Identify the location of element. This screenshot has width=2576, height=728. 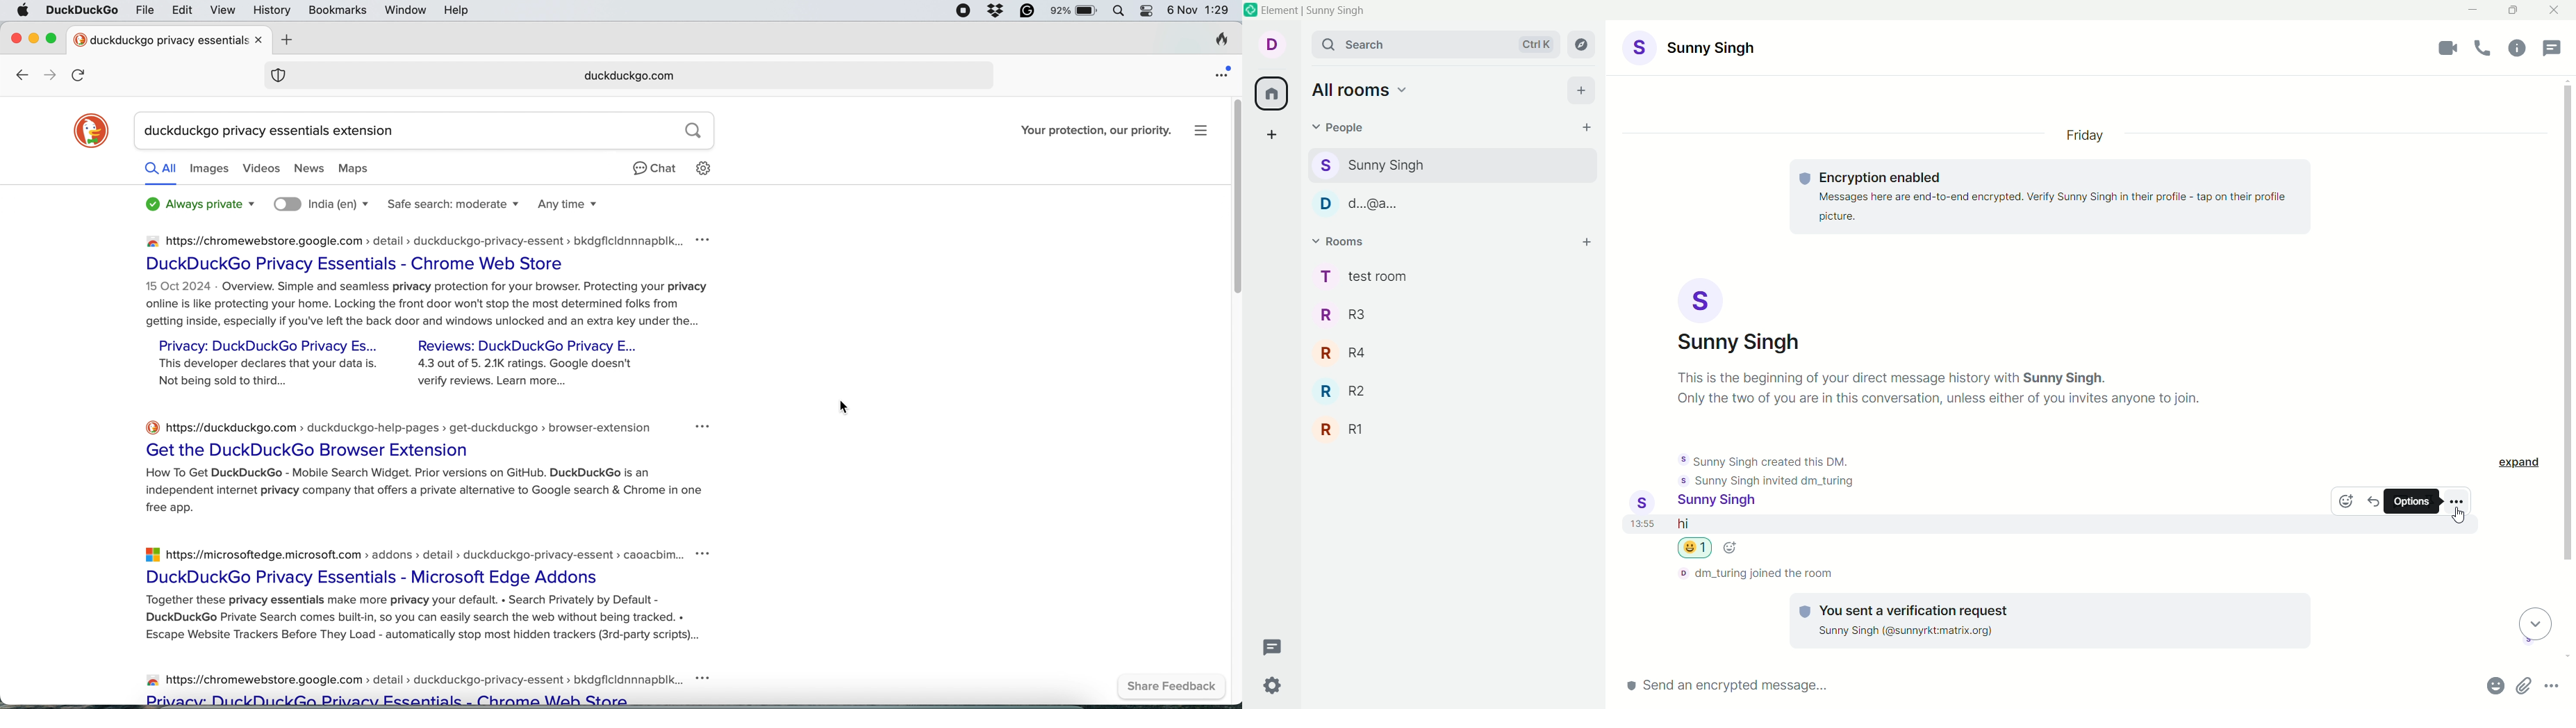
(1314, 13).